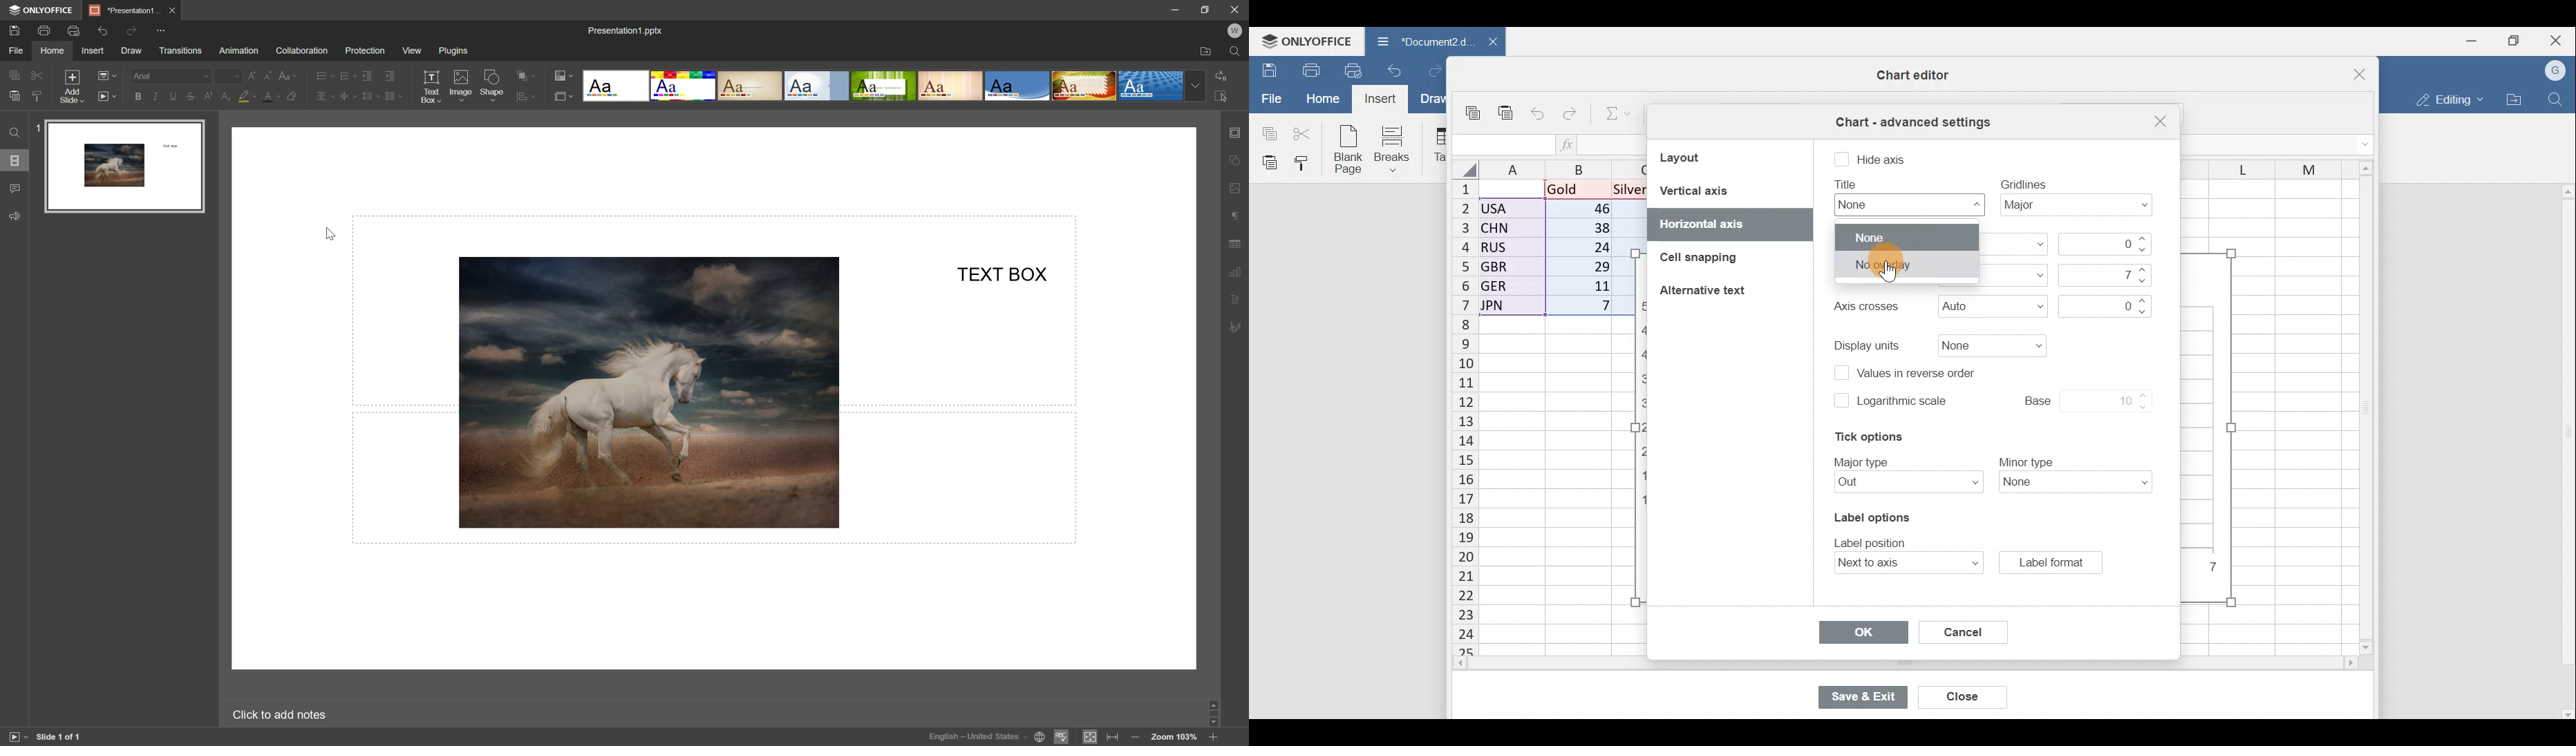  I want to click on change slide layout, so click(106, 75).